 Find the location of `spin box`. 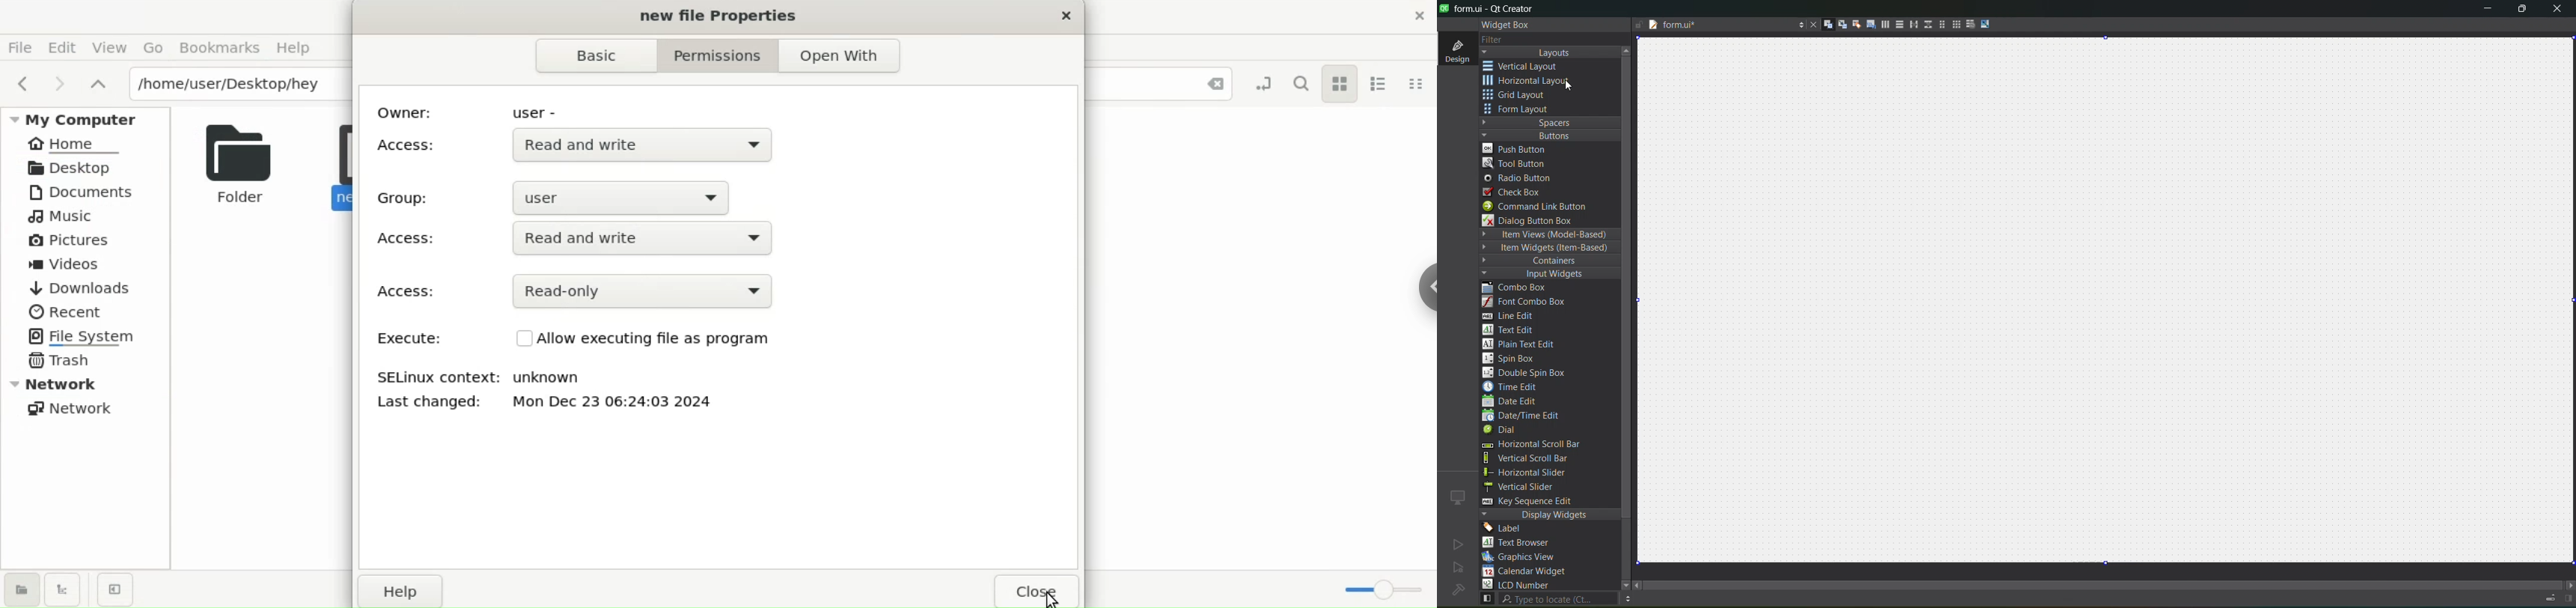

spin box is located at coordinates (1515, 358).